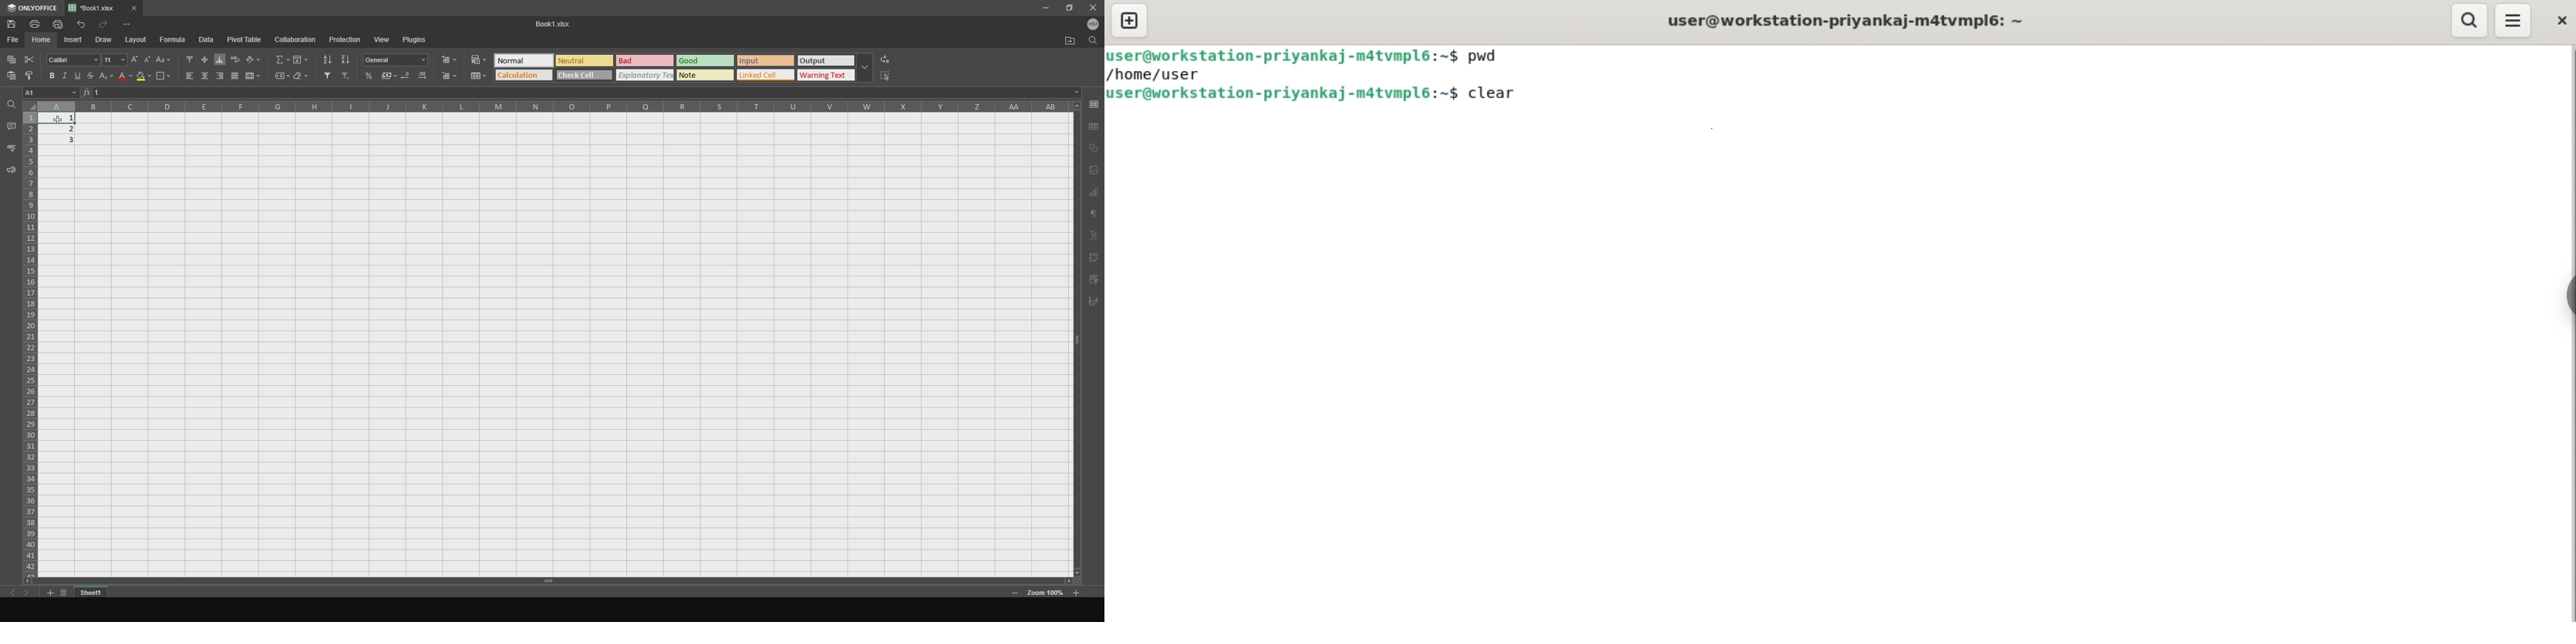 The image size is (2576, 644). What do you see at coordinates (11, 147) in the screenshot?
I see `spell checking` at bounding box center [11, 147].